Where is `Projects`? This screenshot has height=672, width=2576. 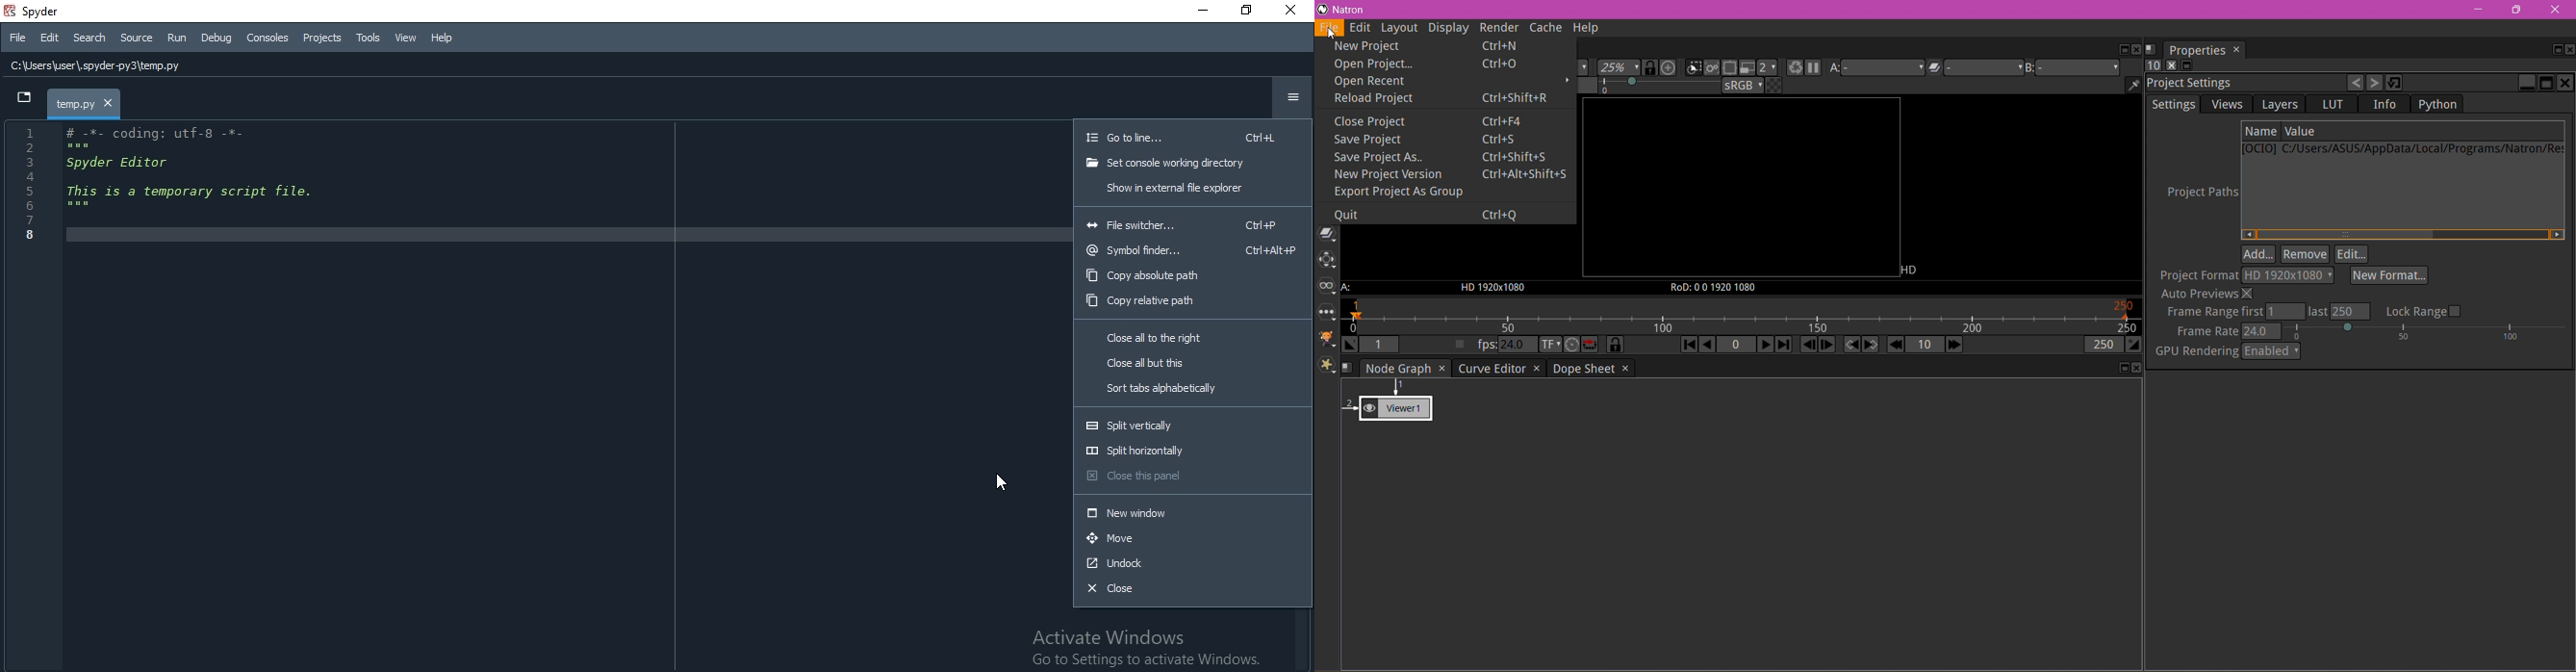 Projects is located at coordinates (323, 39).